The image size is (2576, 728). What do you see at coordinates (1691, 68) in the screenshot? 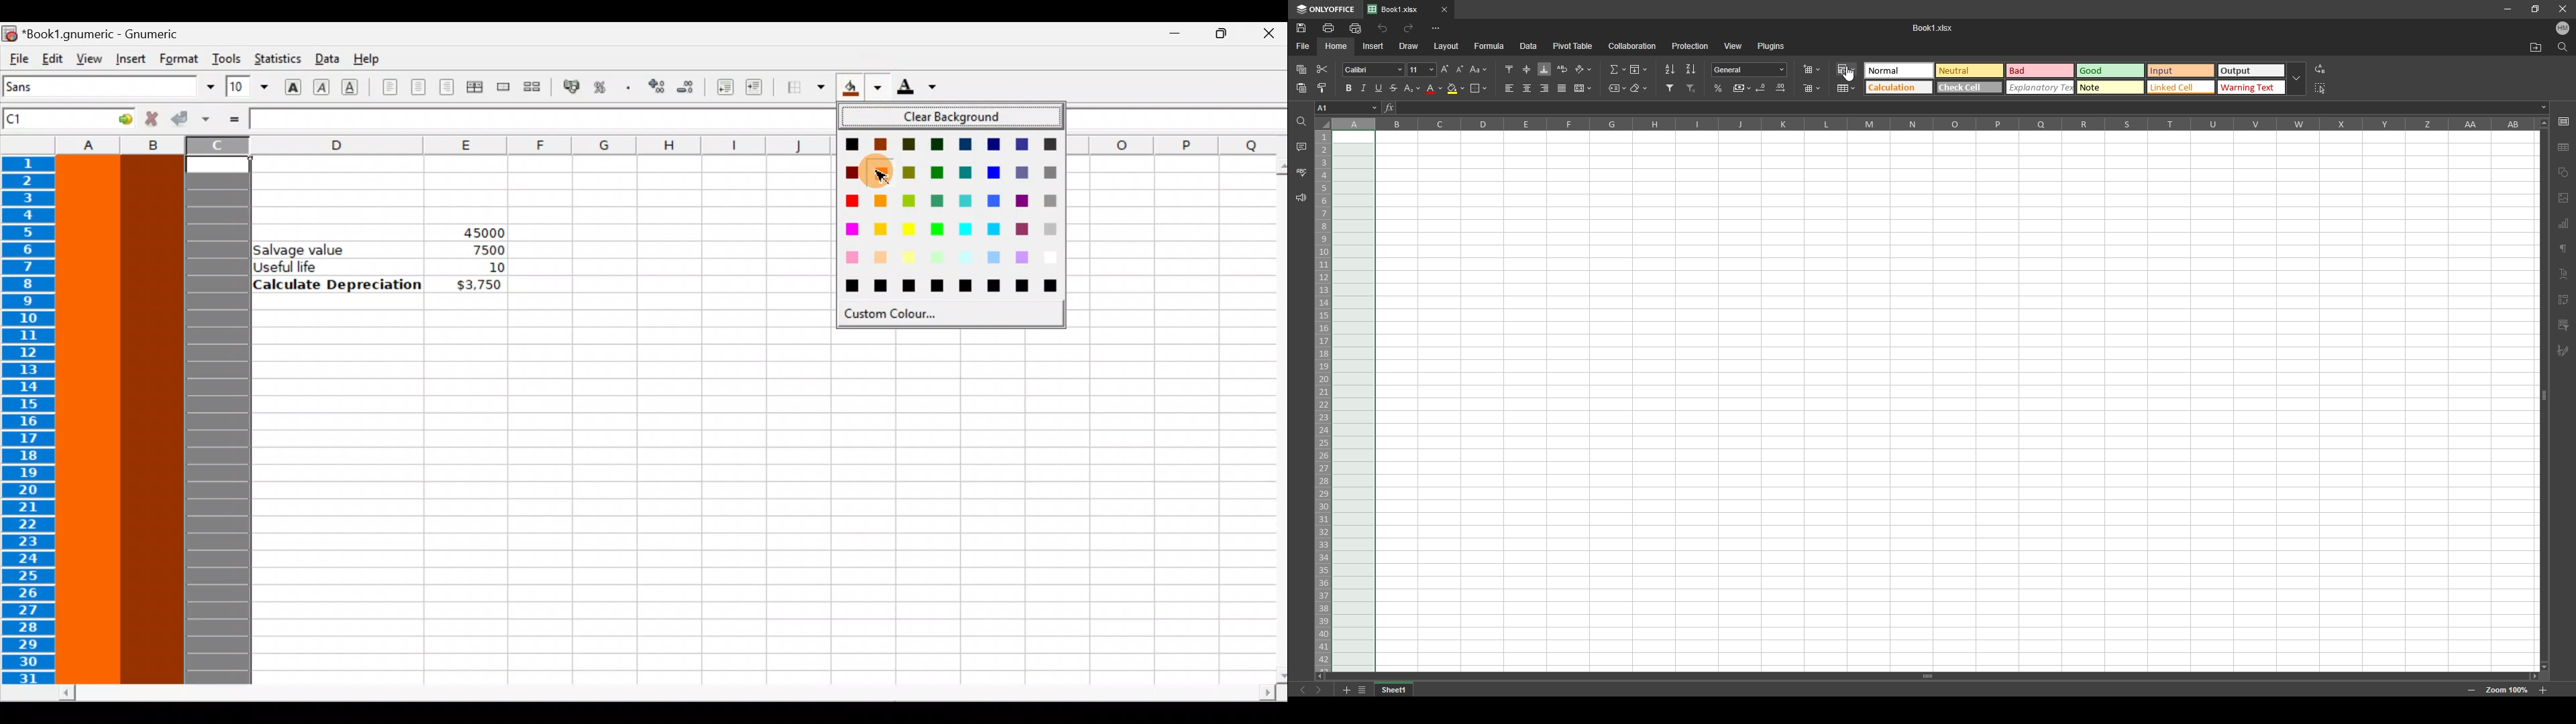
I see `sort descending` at bounding box center [1691, 68].